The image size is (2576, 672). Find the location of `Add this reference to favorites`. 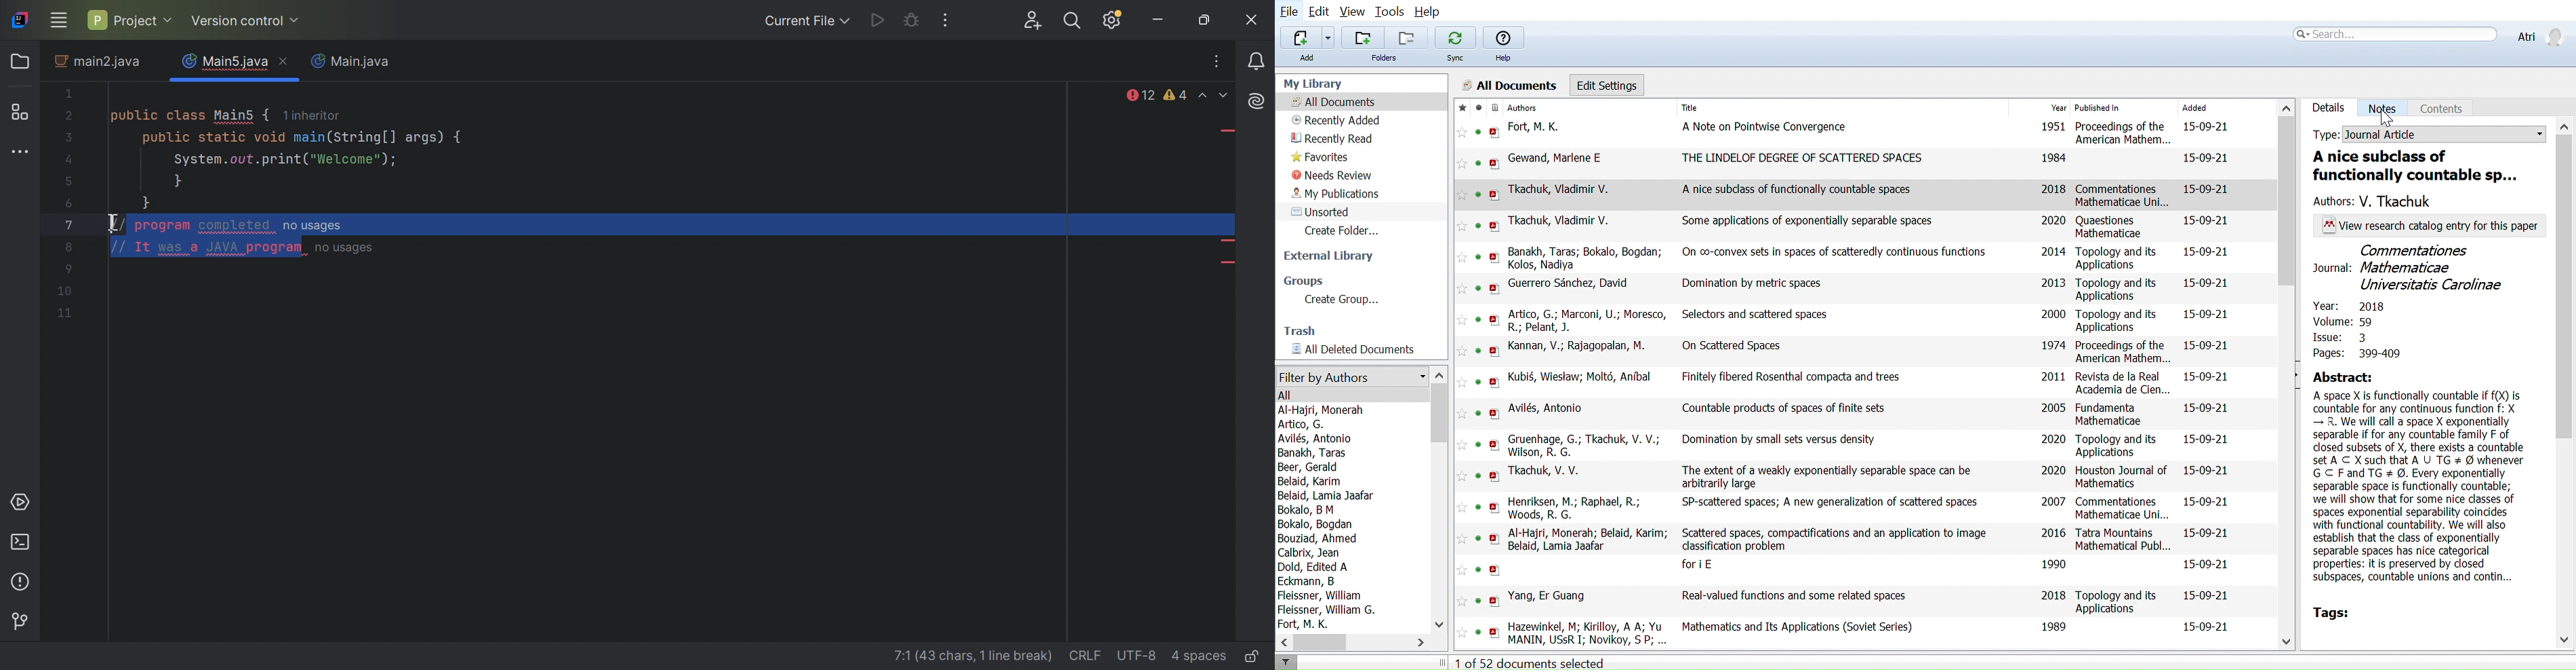

Add this reference to favorites is located at coordinates (1463, 163).